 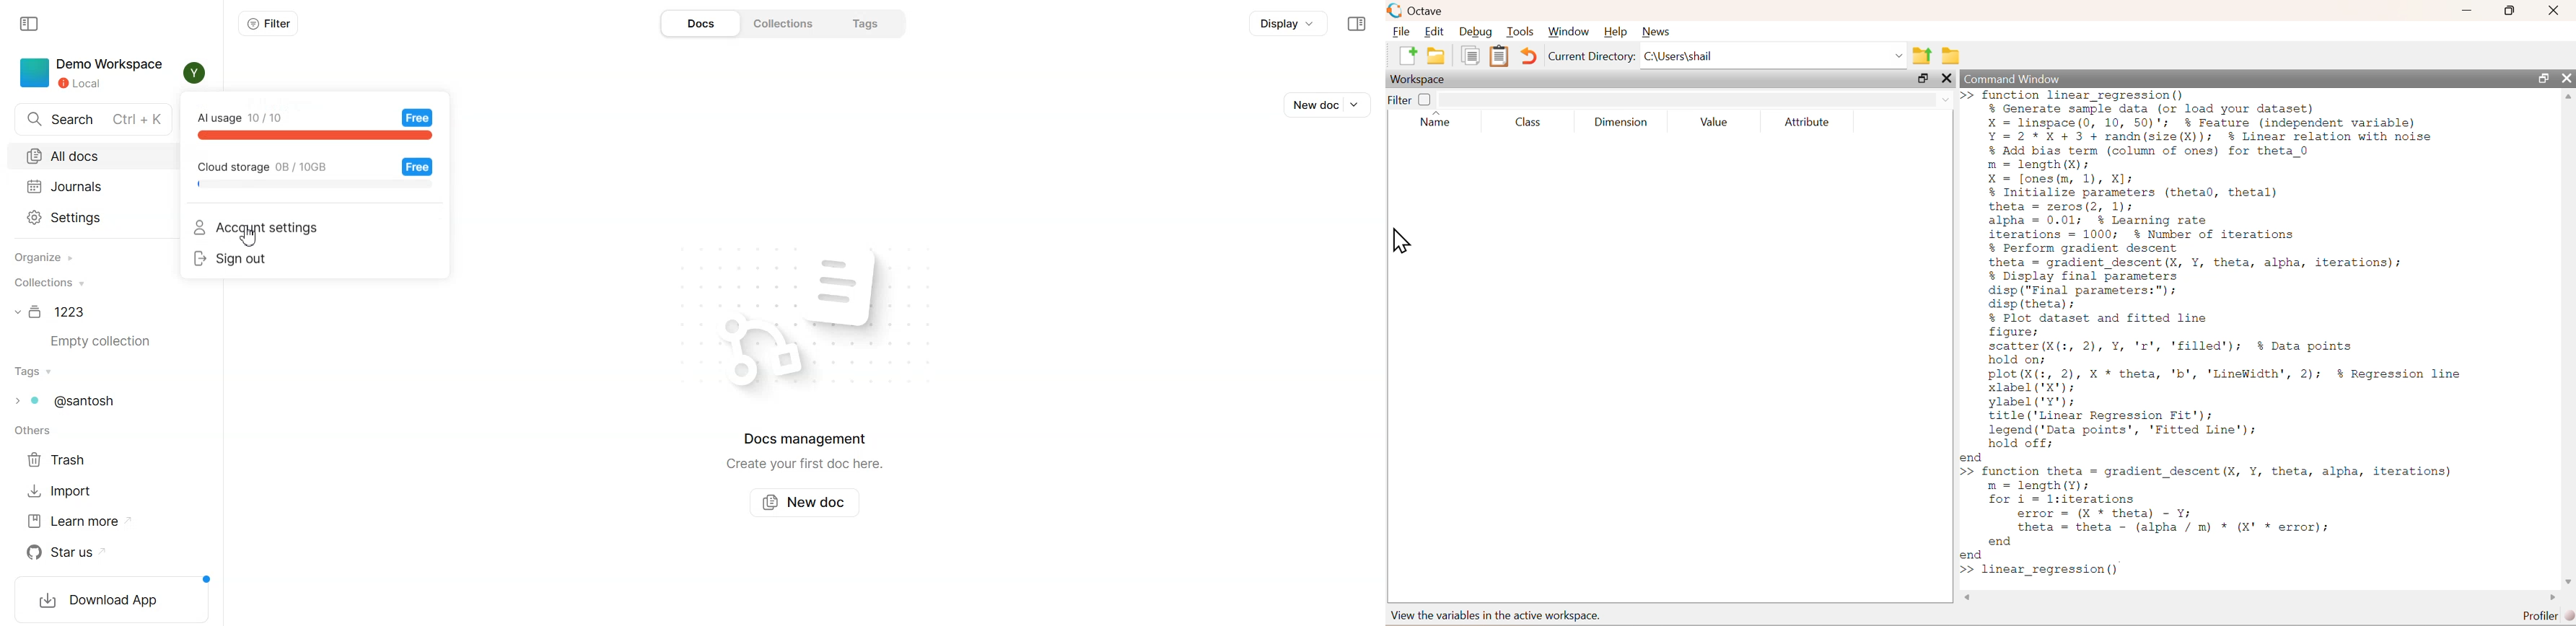 What do you see at coordinates (1470, 55) in the screenshot?
I see `document` at bounding box center [1470, 55].